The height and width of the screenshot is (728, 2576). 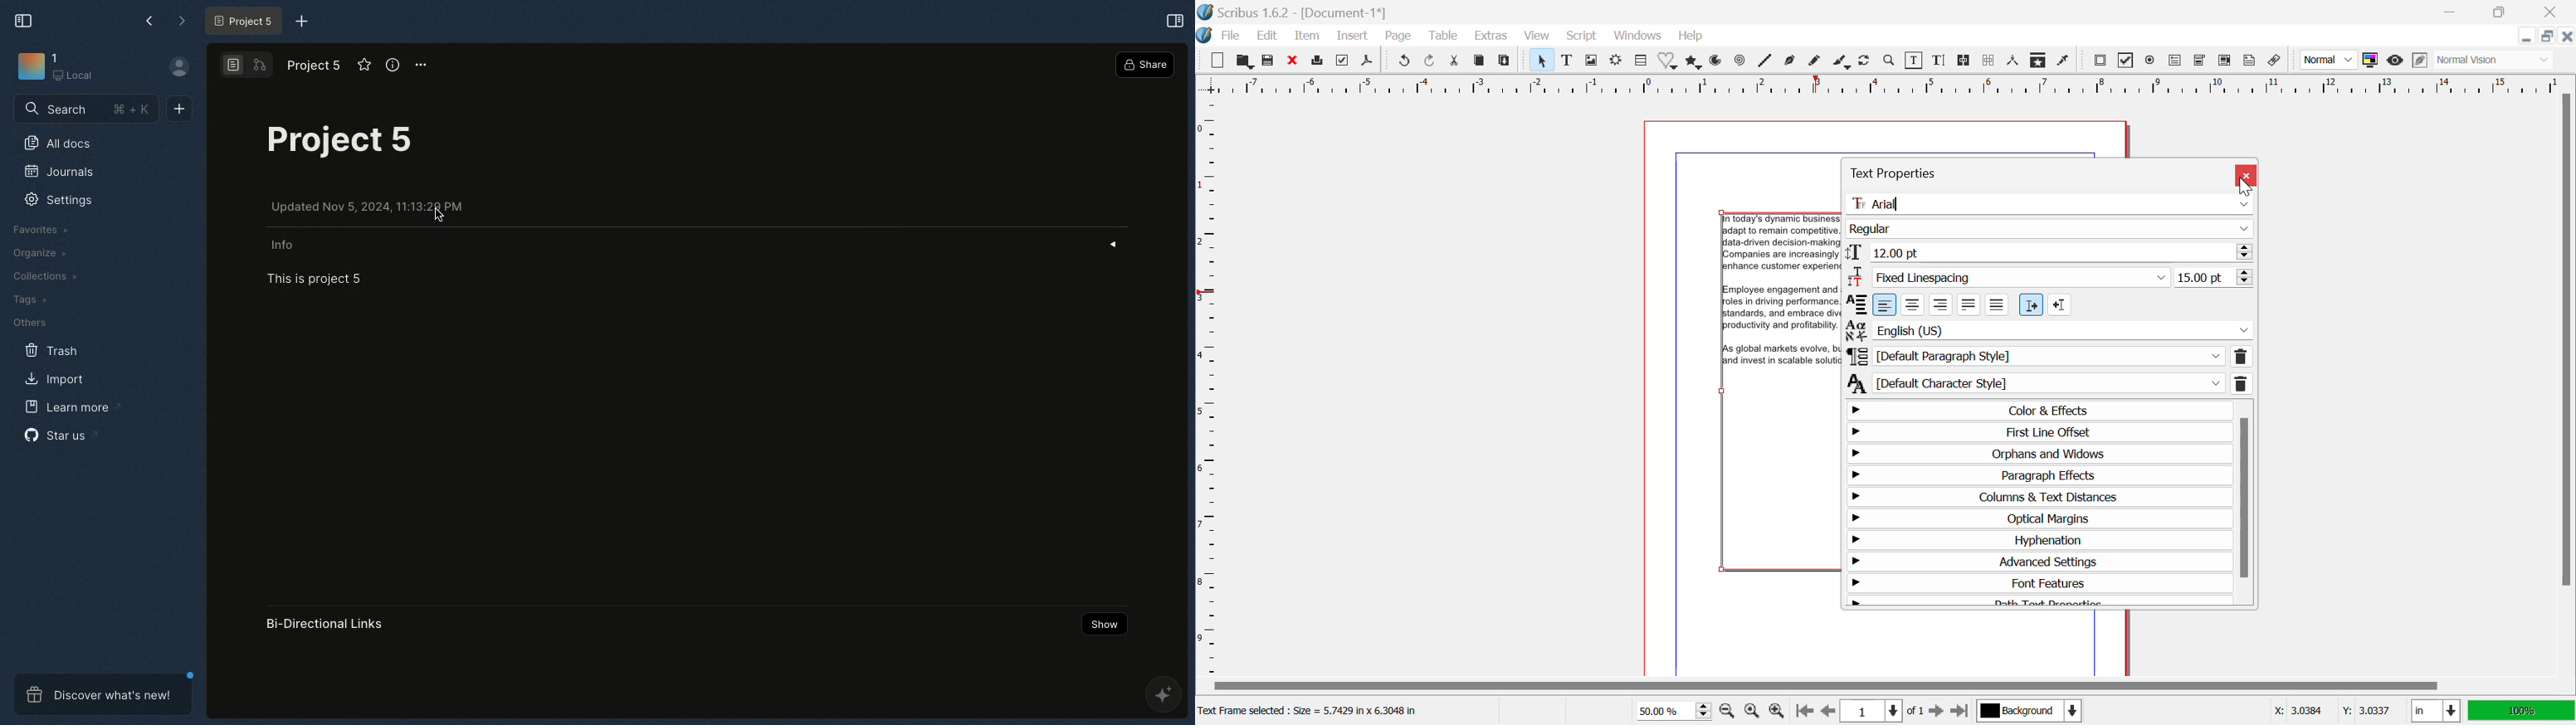 I want to click on Preview, so click(x=2396, y=60).